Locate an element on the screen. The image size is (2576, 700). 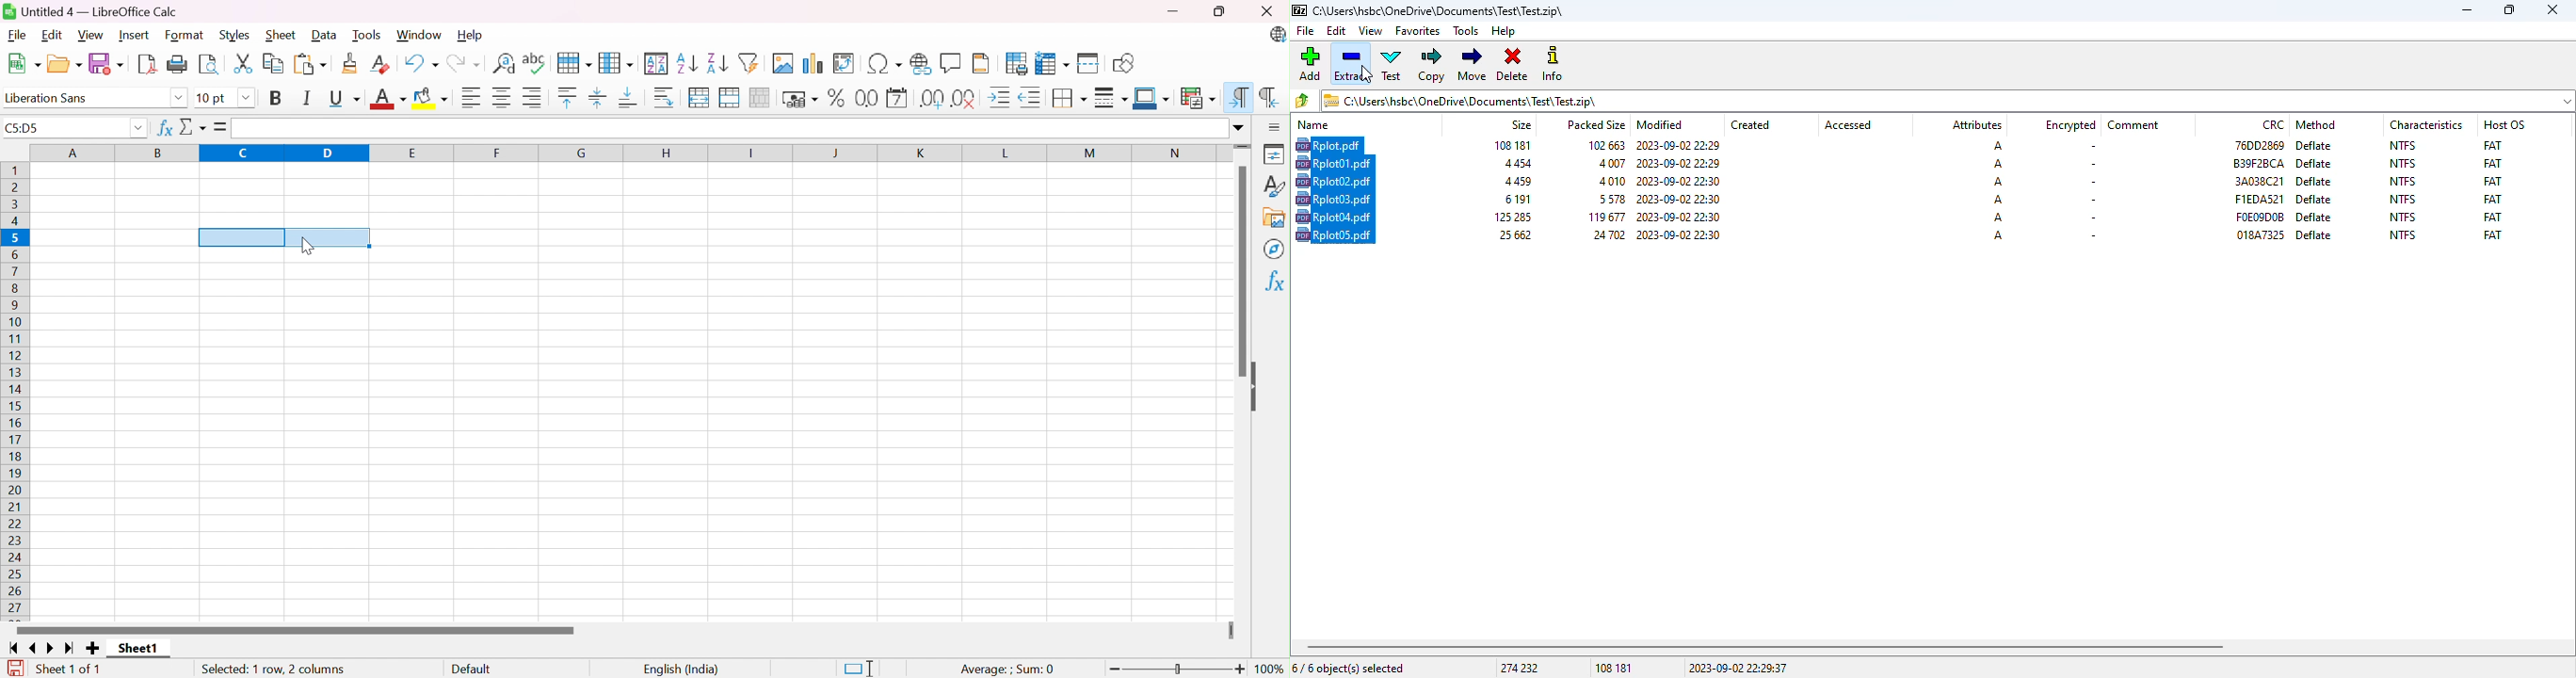
6/6 object(s) selected is located at coordinates (1348, 668).